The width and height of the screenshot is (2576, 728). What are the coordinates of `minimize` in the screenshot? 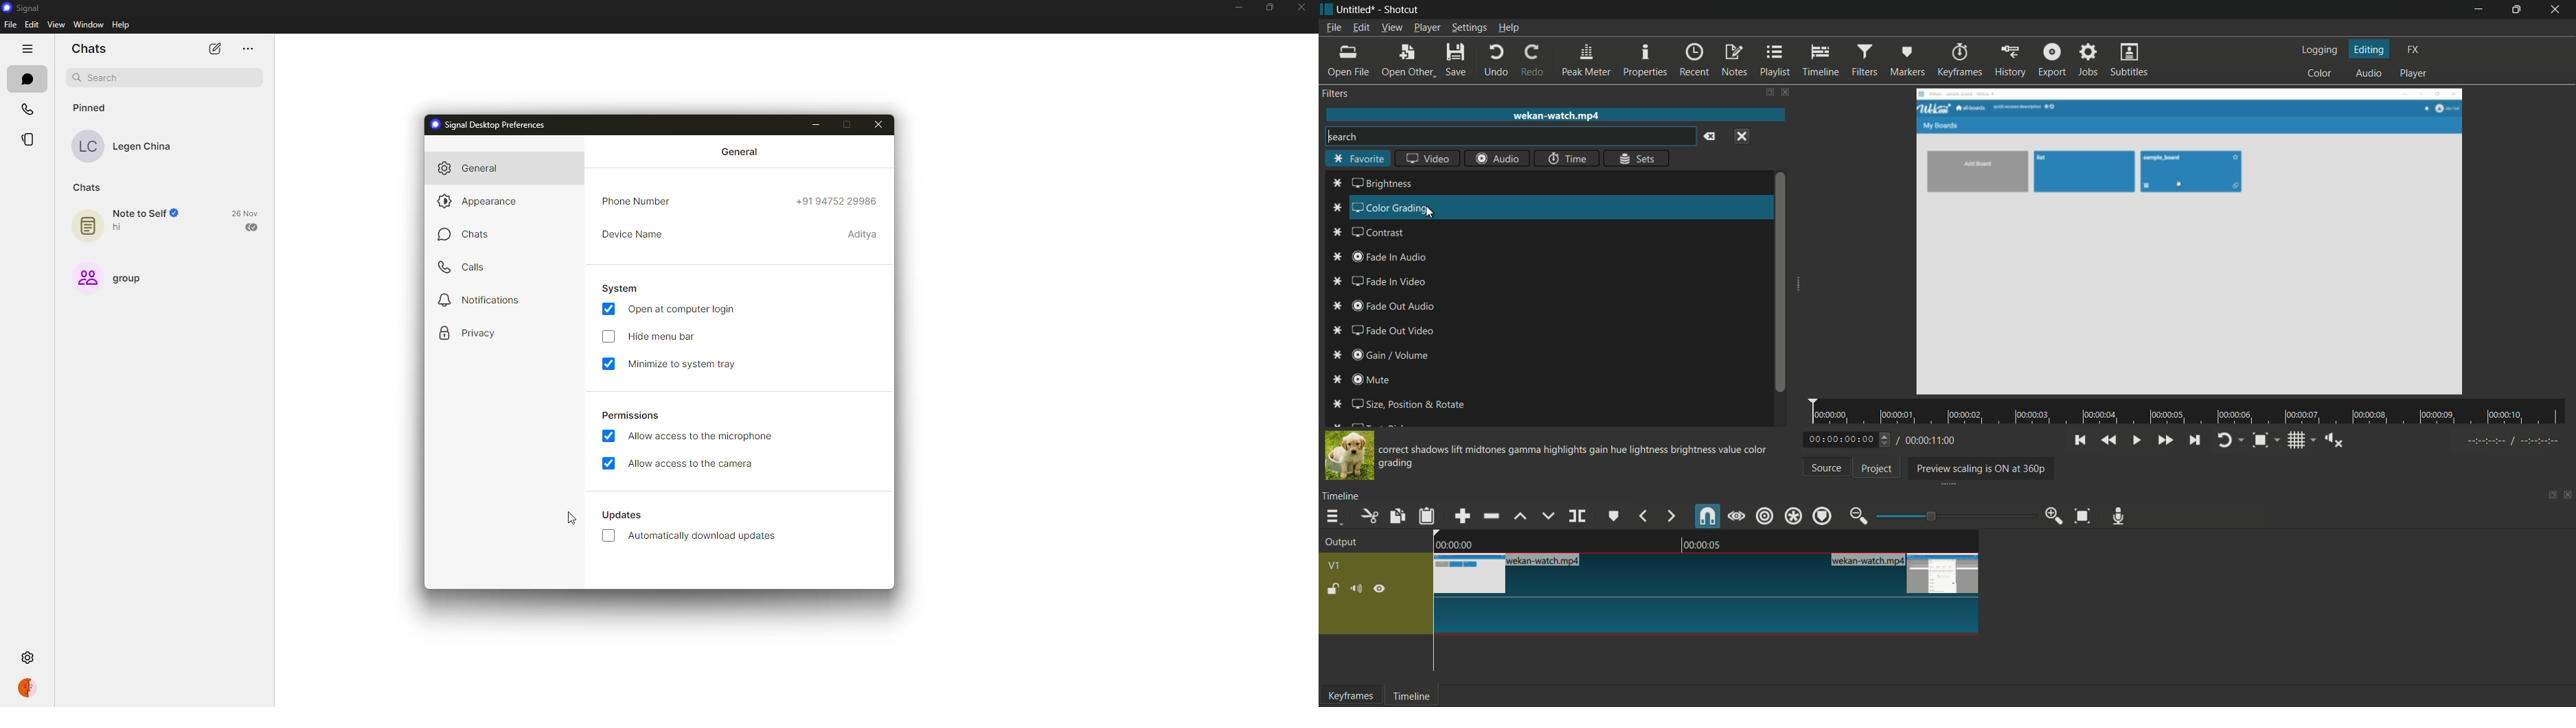 It's located at (1235, 8).